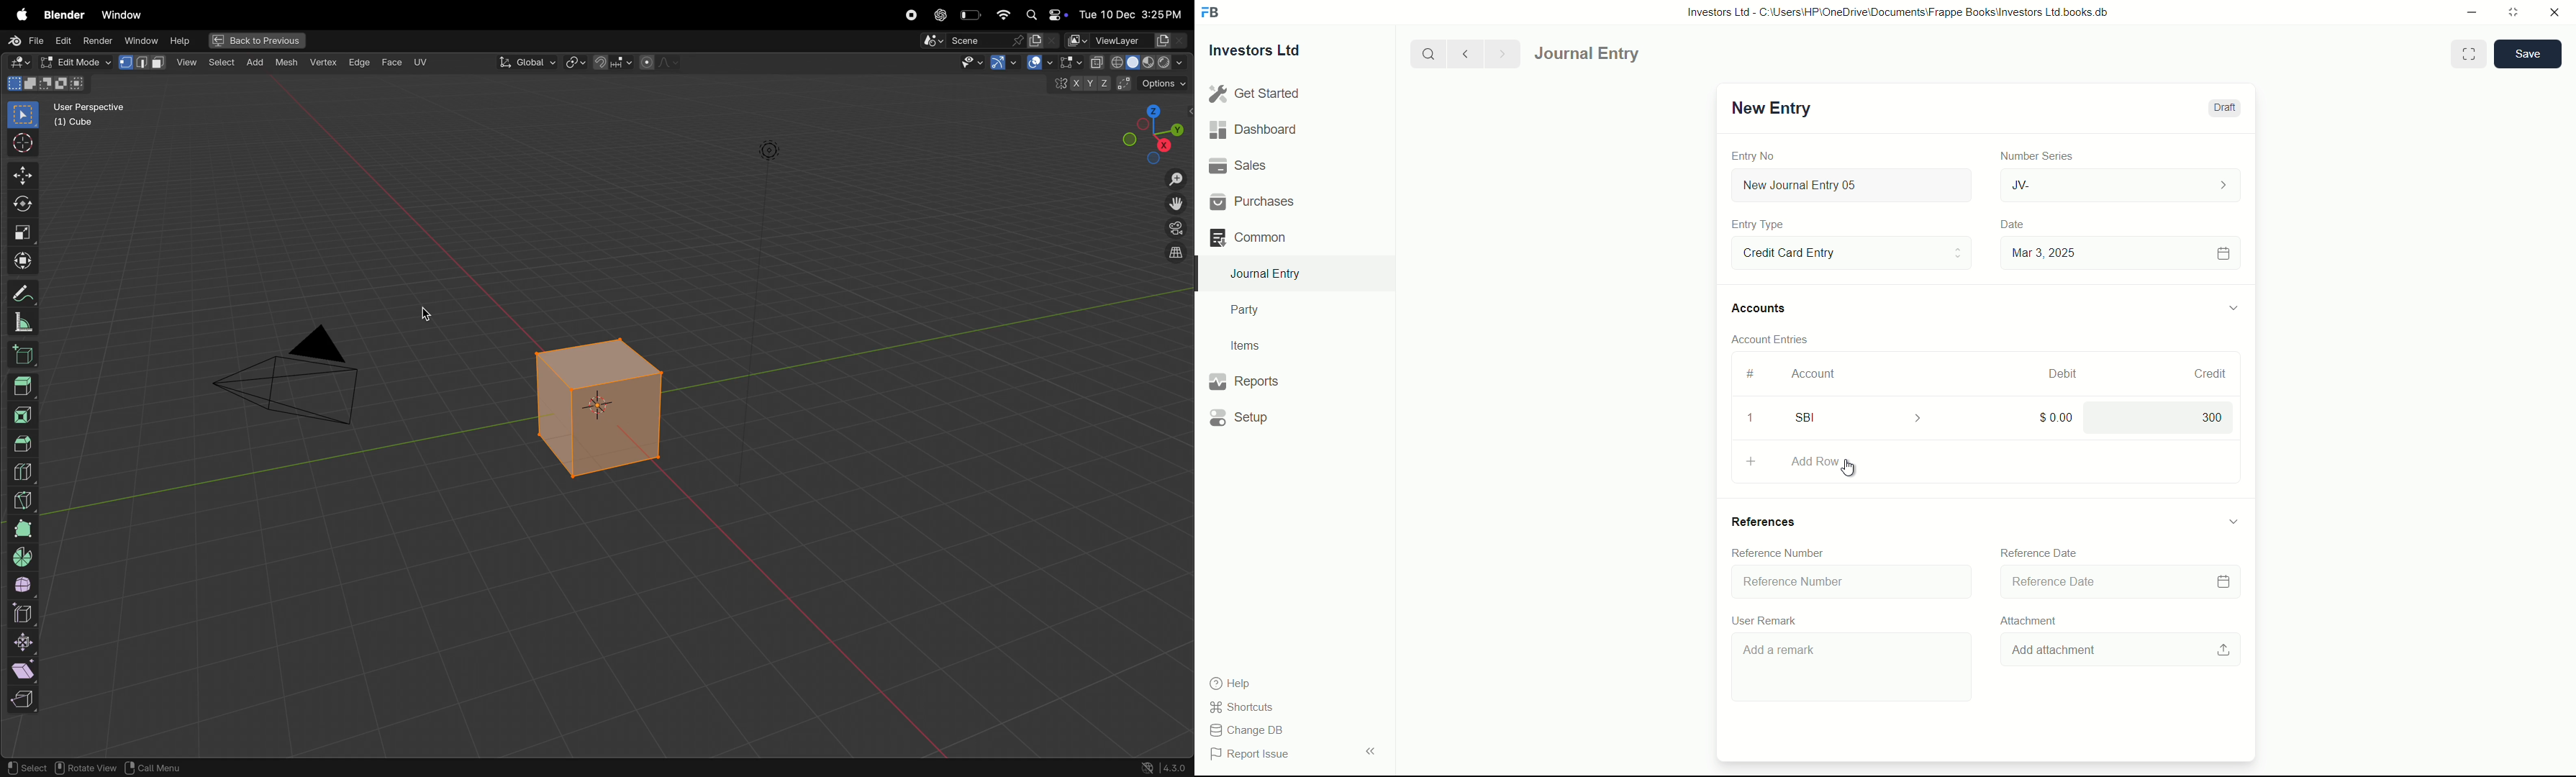  Describe the element at coordinates (2157, 417) in the screenshot. I see `300` at that location.